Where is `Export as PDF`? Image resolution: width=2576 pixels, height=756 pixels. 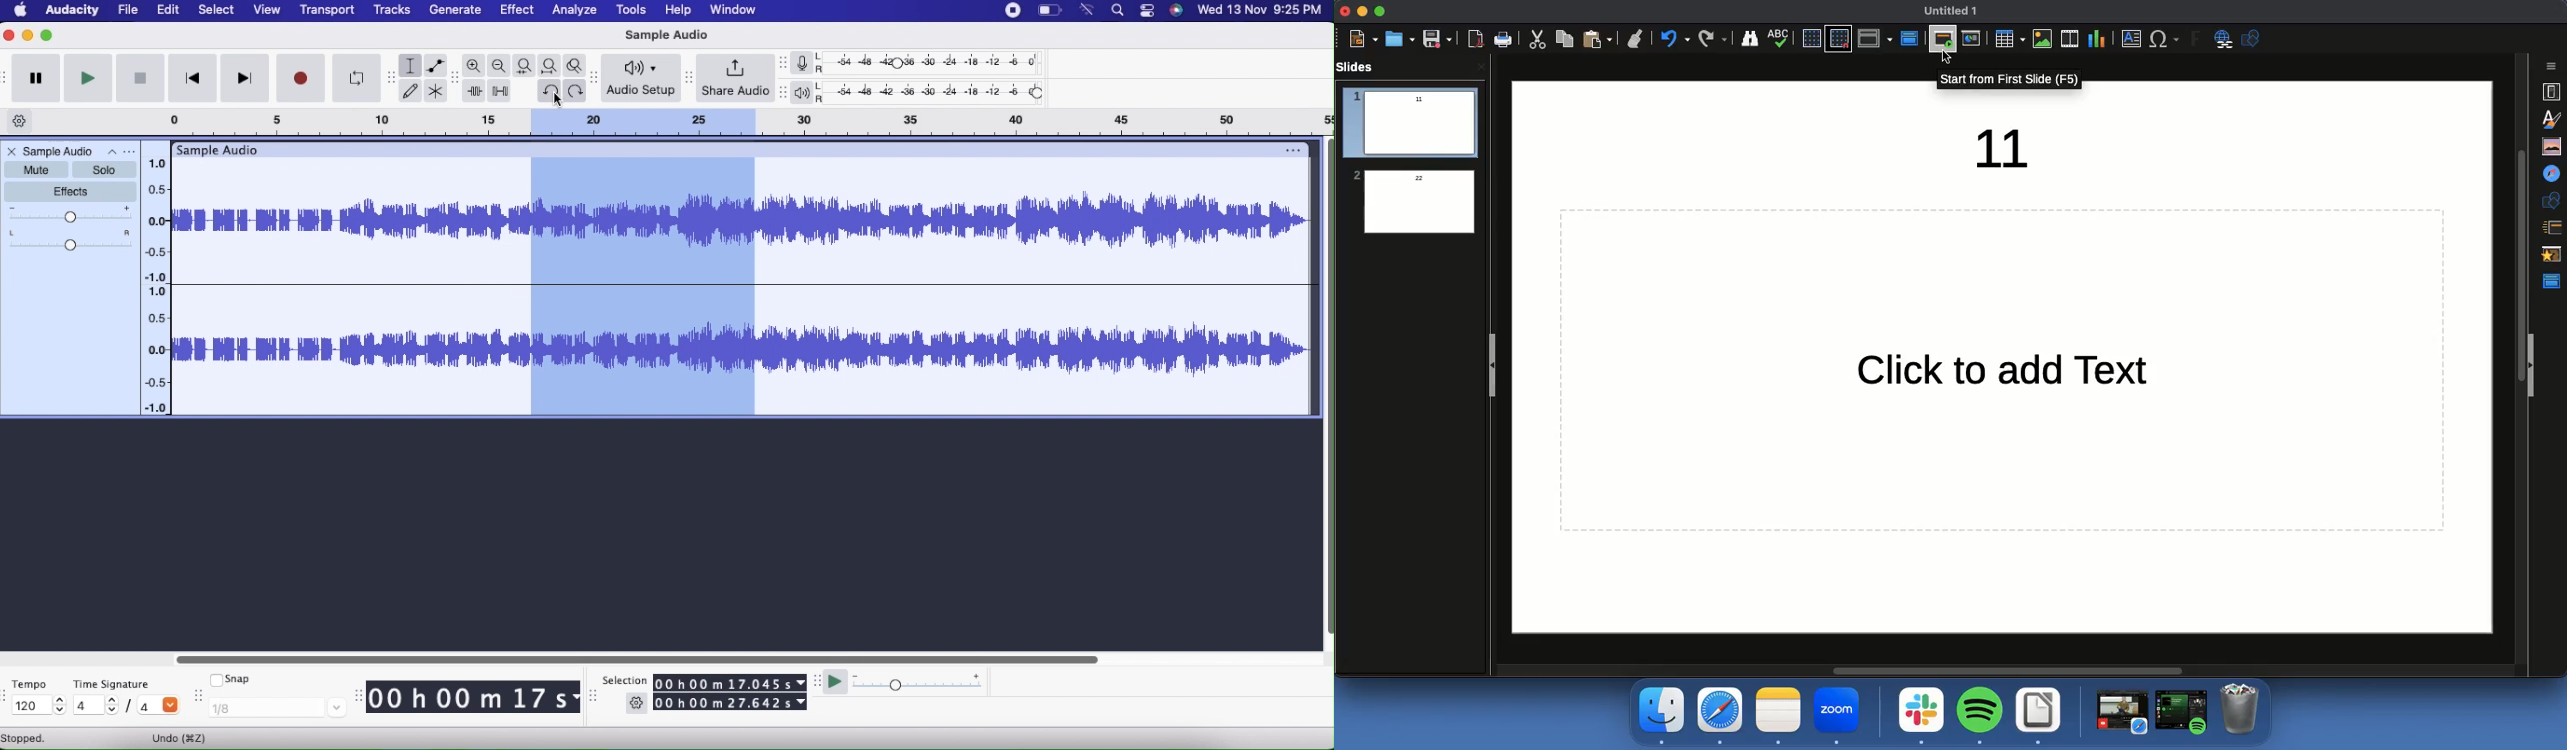 Export as PDF is located at coordinates (1474, 40).